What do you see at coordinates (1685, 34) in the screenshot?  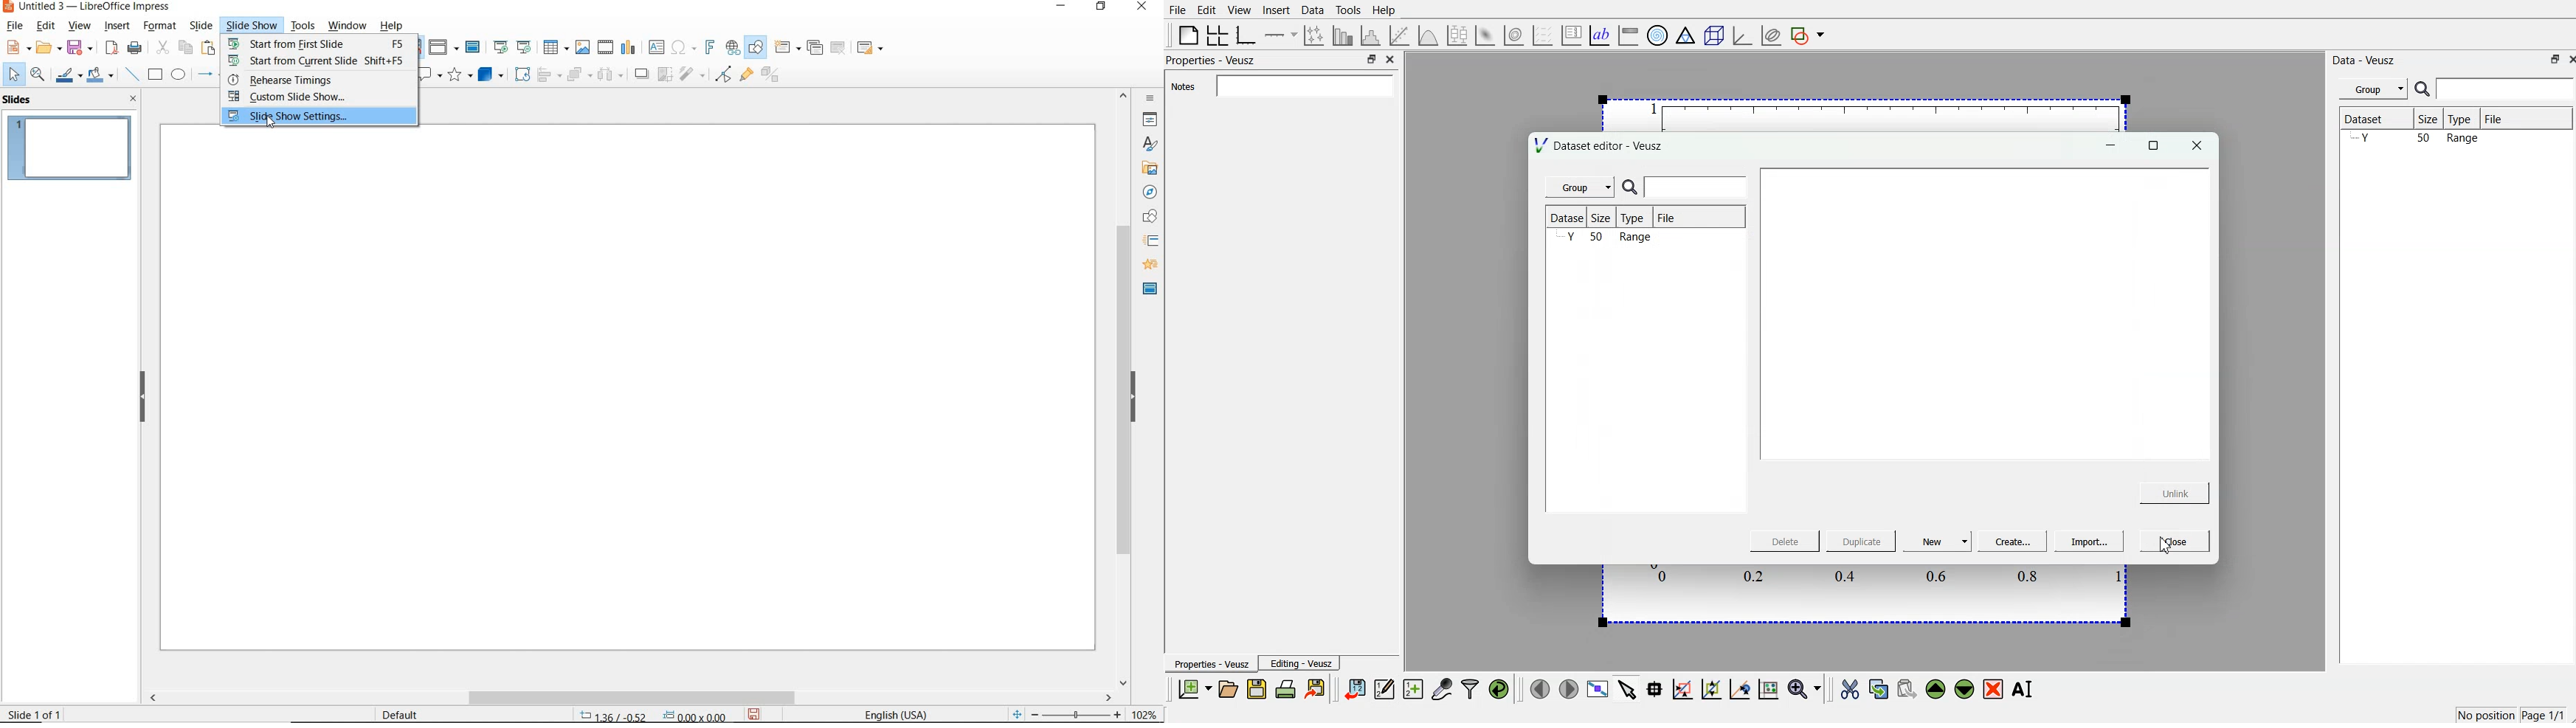 I see `ternary graph` at bounding box center [1685, 34].